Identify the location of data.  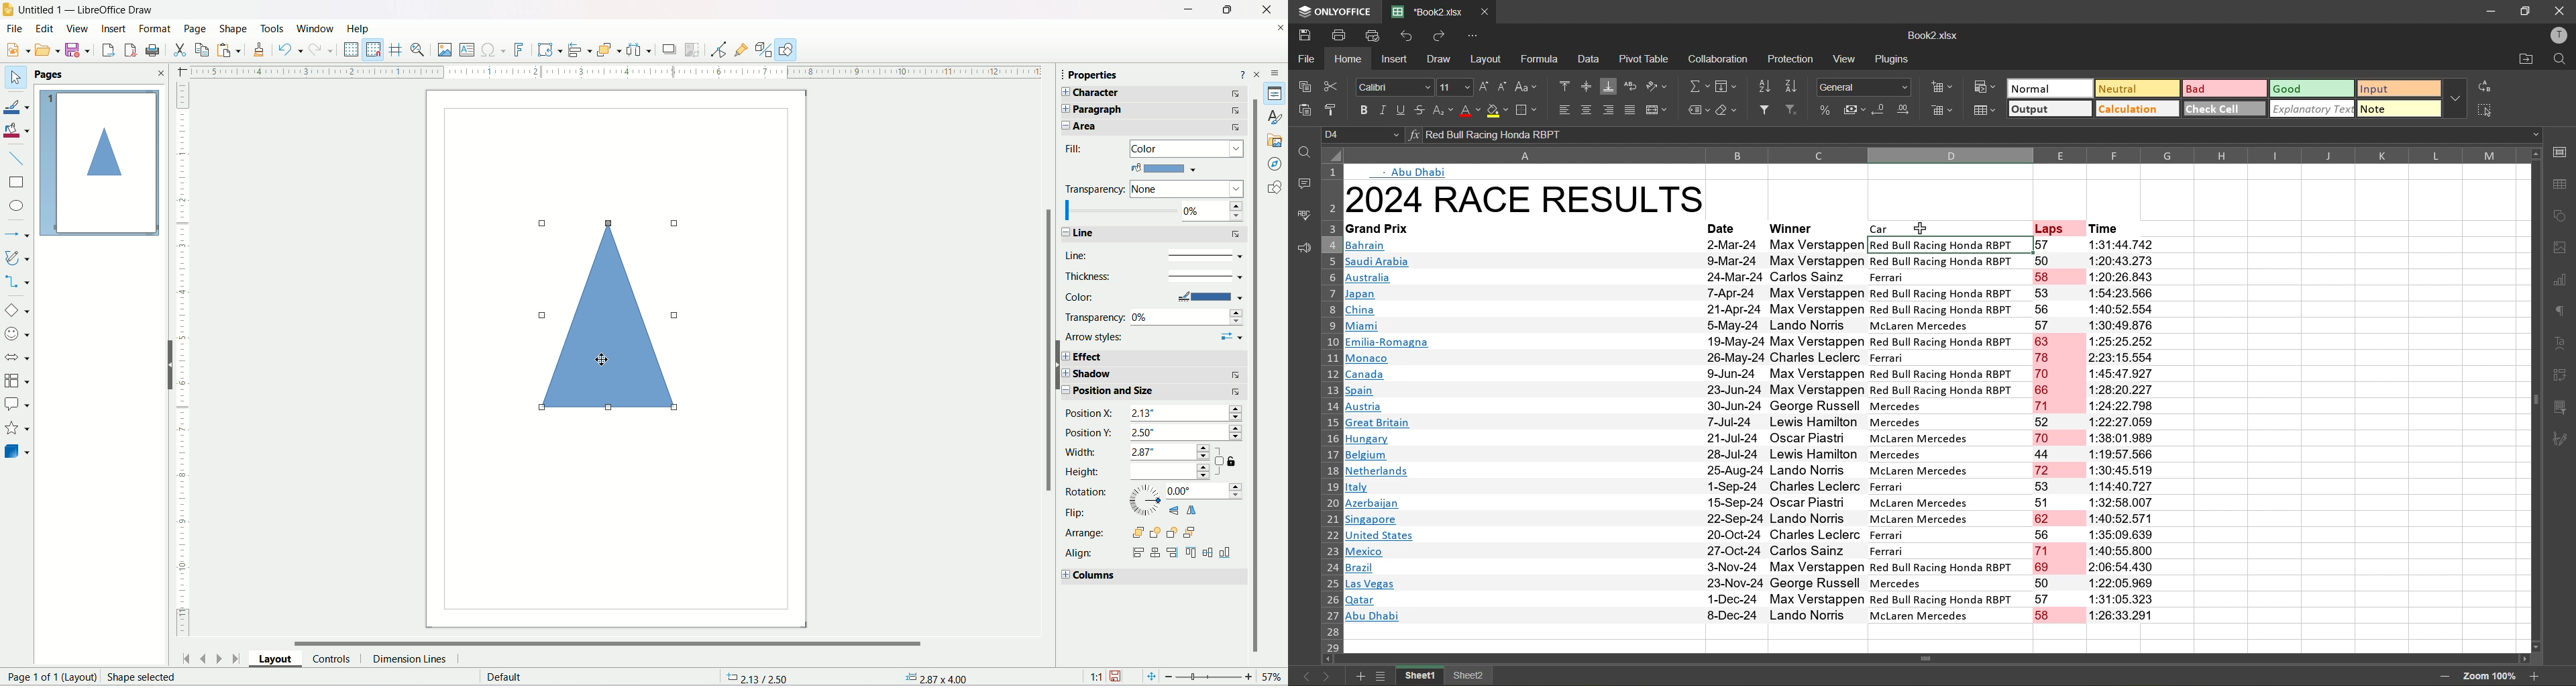
(1591, 60).